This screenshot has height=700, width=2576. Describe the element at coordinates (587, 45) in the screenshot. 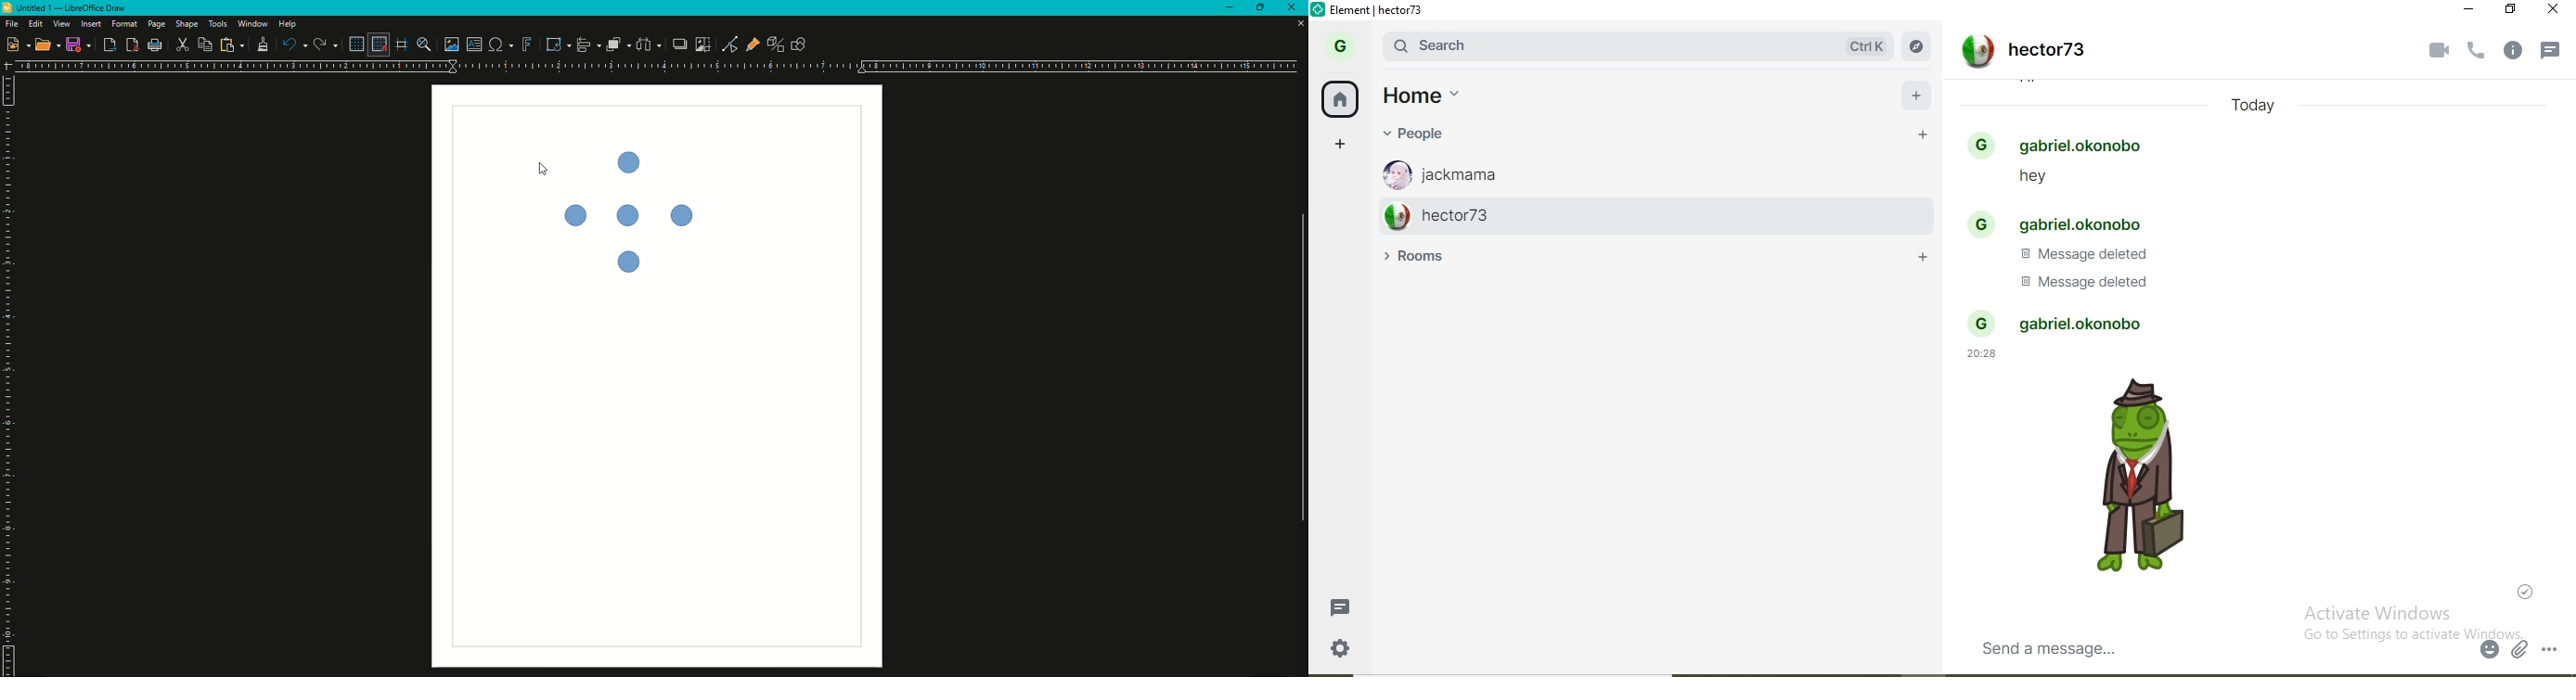

I see `Align Objects` at that location.